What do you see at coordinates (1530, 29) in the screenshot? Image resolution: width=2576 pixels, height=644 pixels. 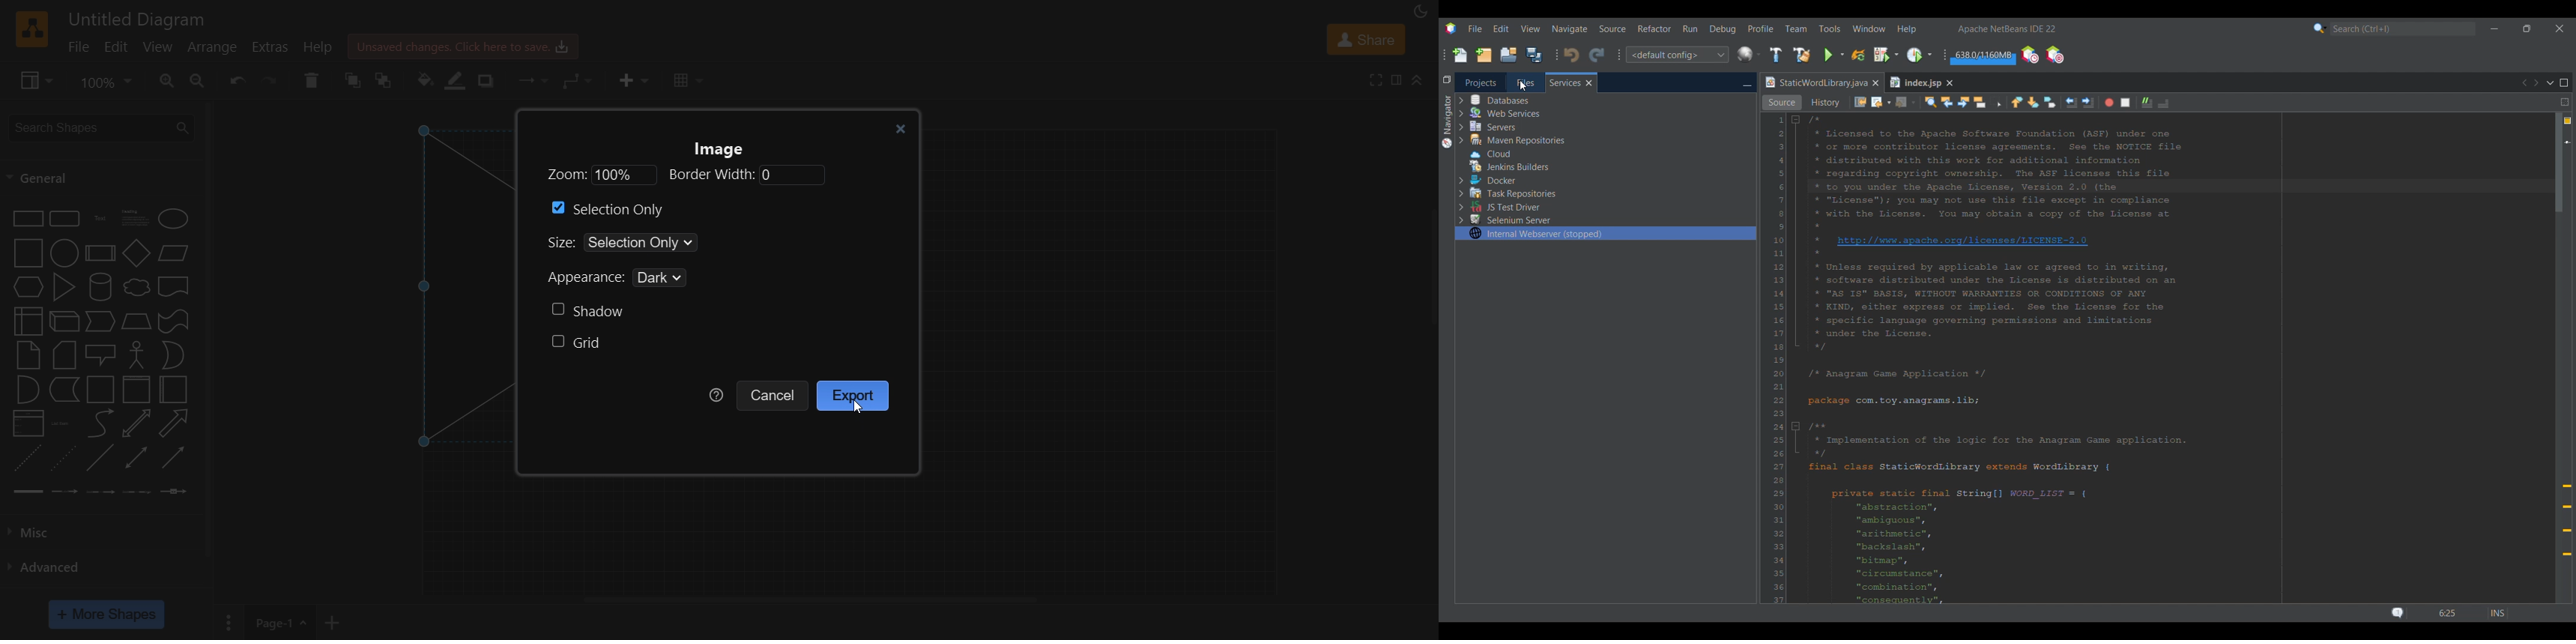 I see `View menu` at bounding box center [1530, 29].